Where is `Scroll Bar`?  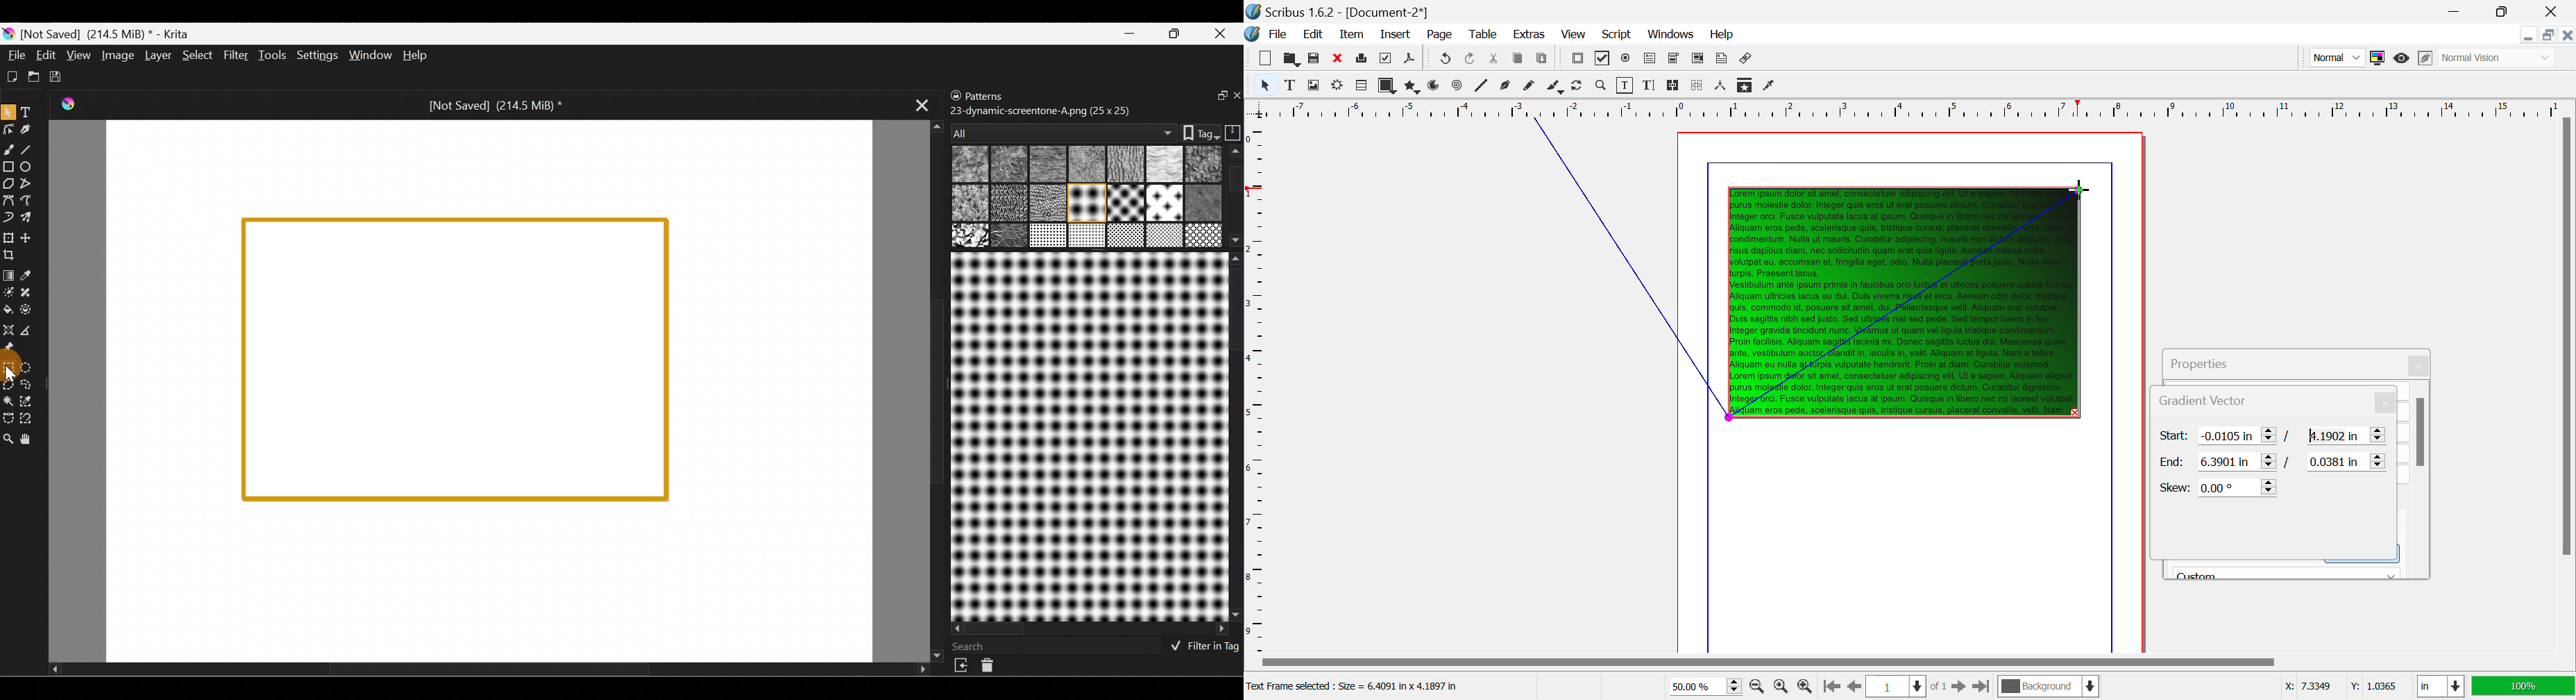 Scroll Bar is located at coordinates (2421, 479).